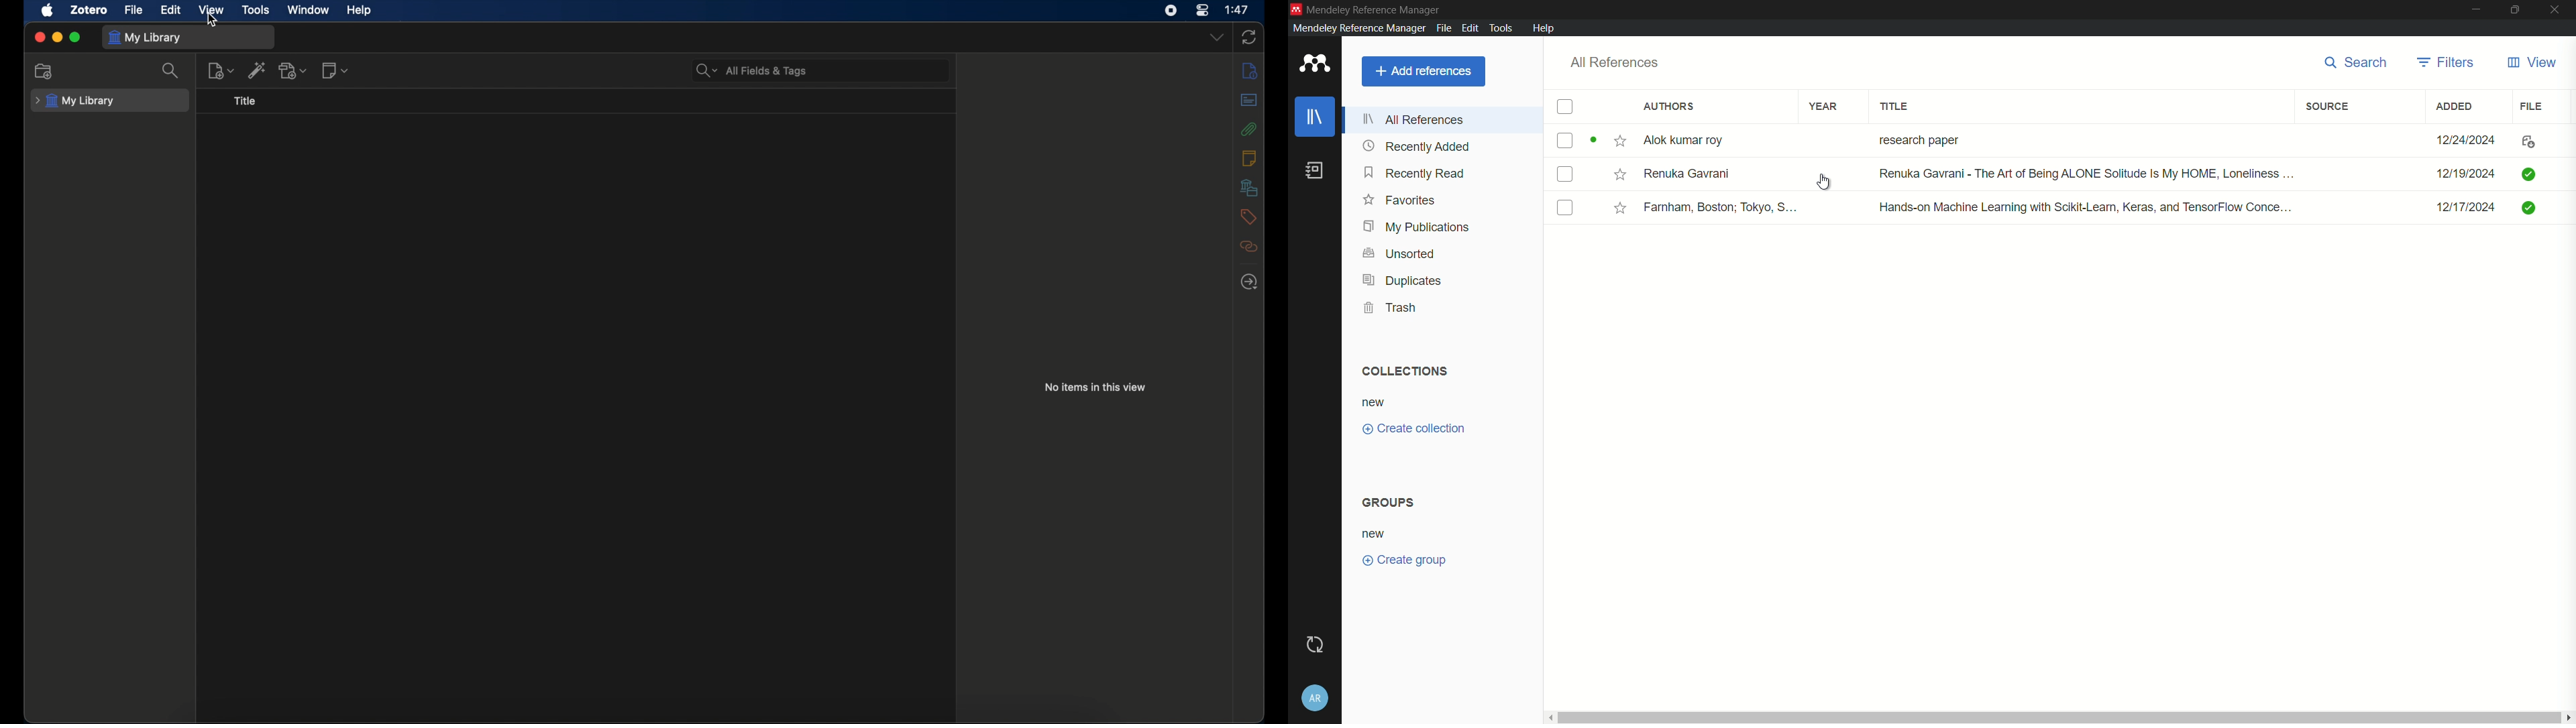 Image resolution: width=2576 pixels, height=728 pixels. I want to click on tools menu, so click(1501, 28).